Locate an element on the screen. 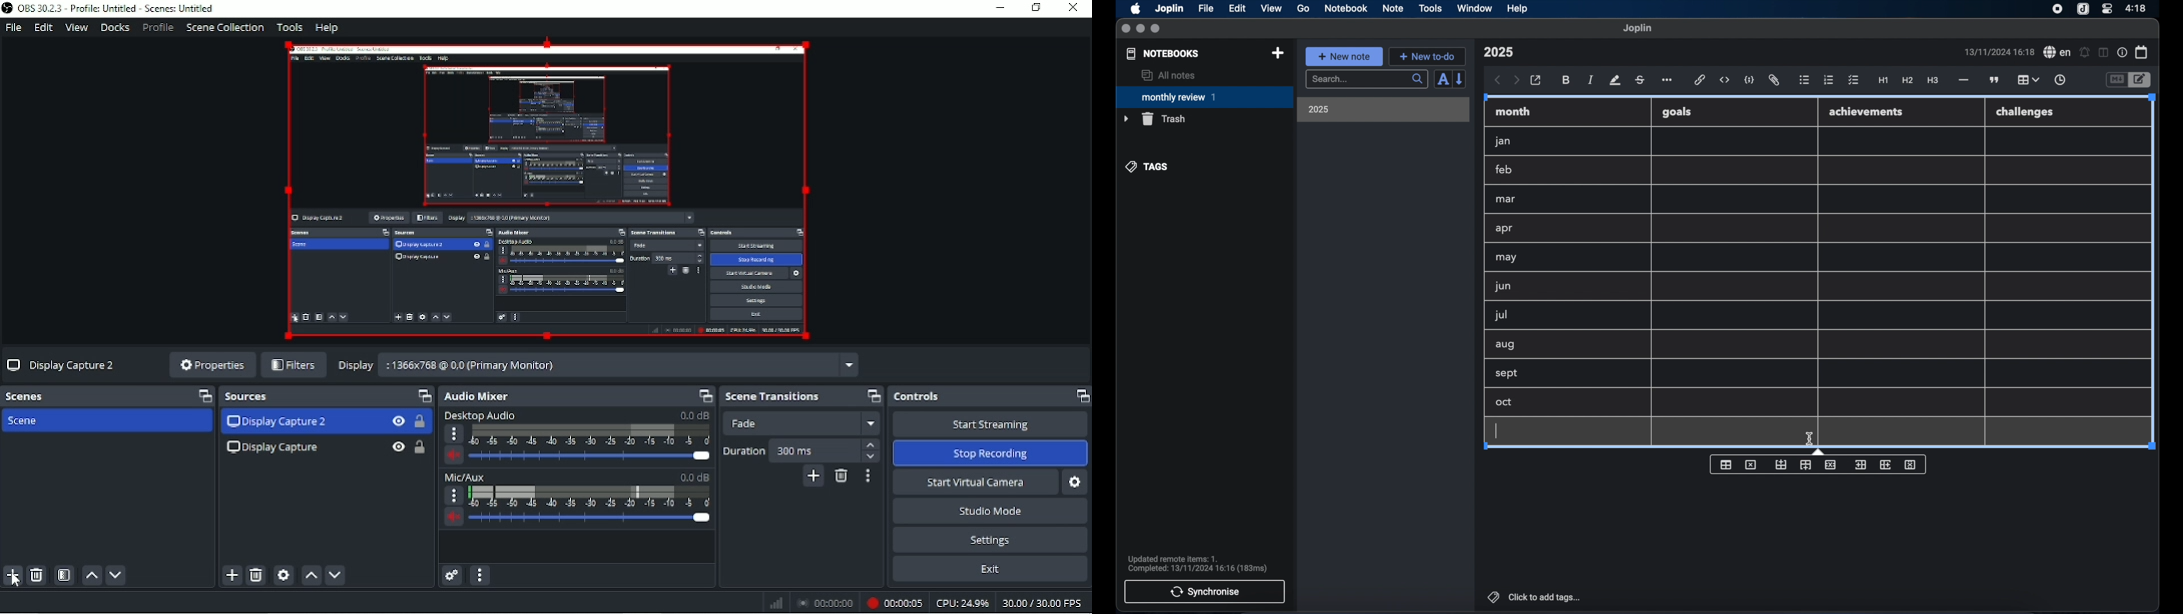 The image size is (2184, 616). jun is located at coordinates (1502, 286).